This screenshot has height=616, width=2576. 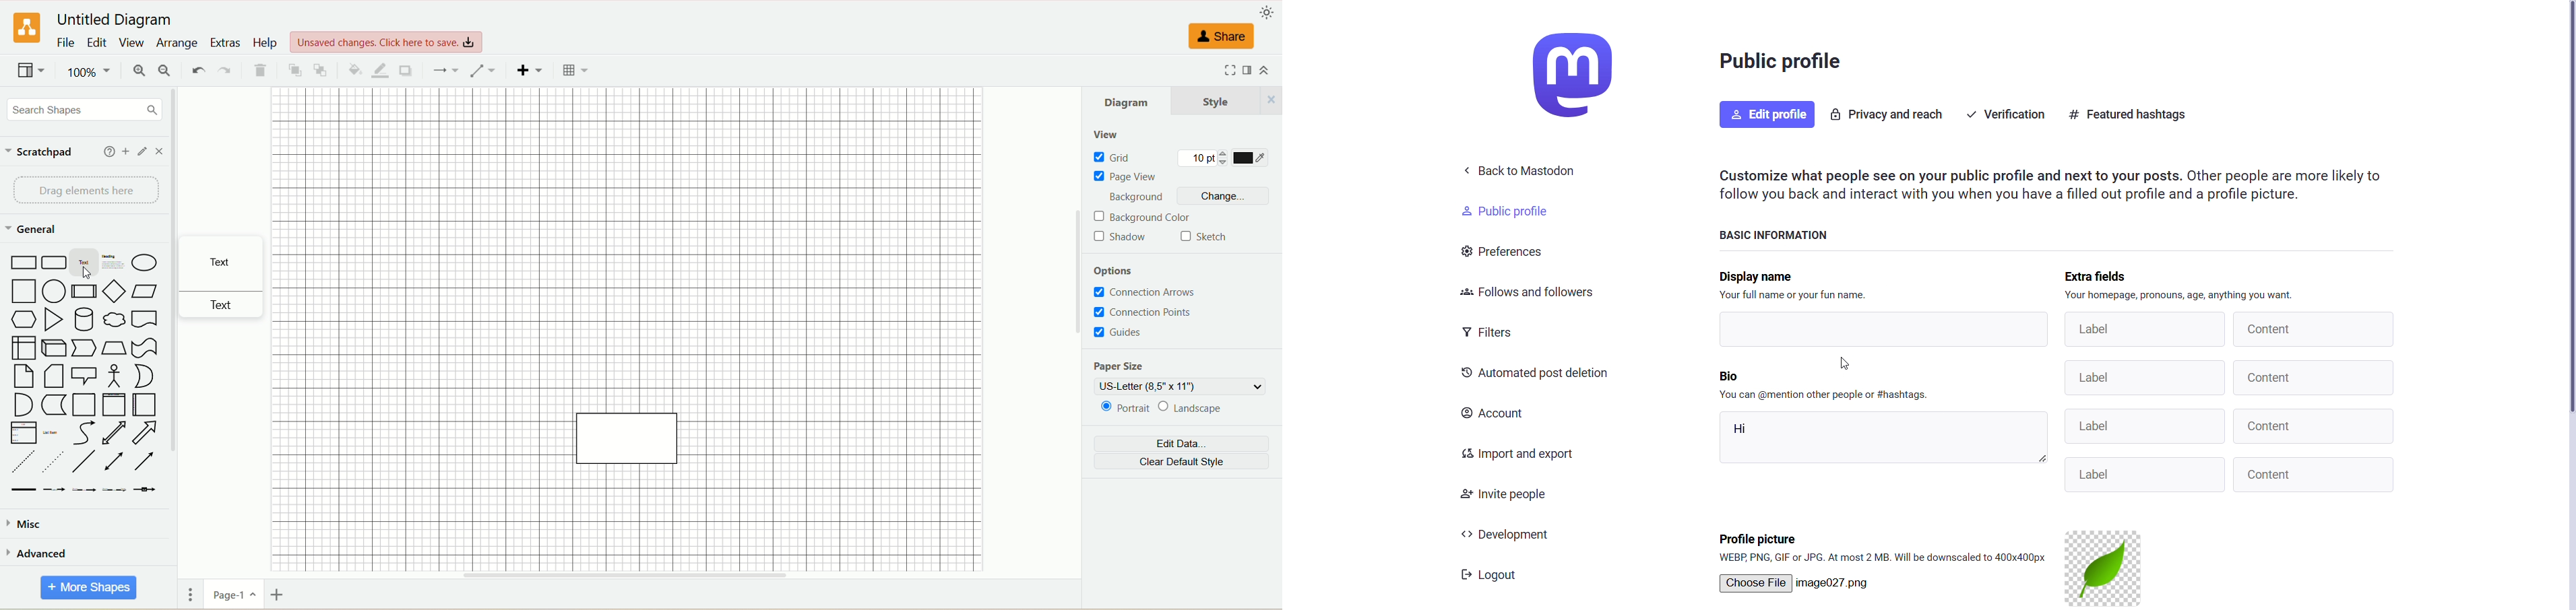 I want to click on bidirectional connector, so click(x=116, y=461).